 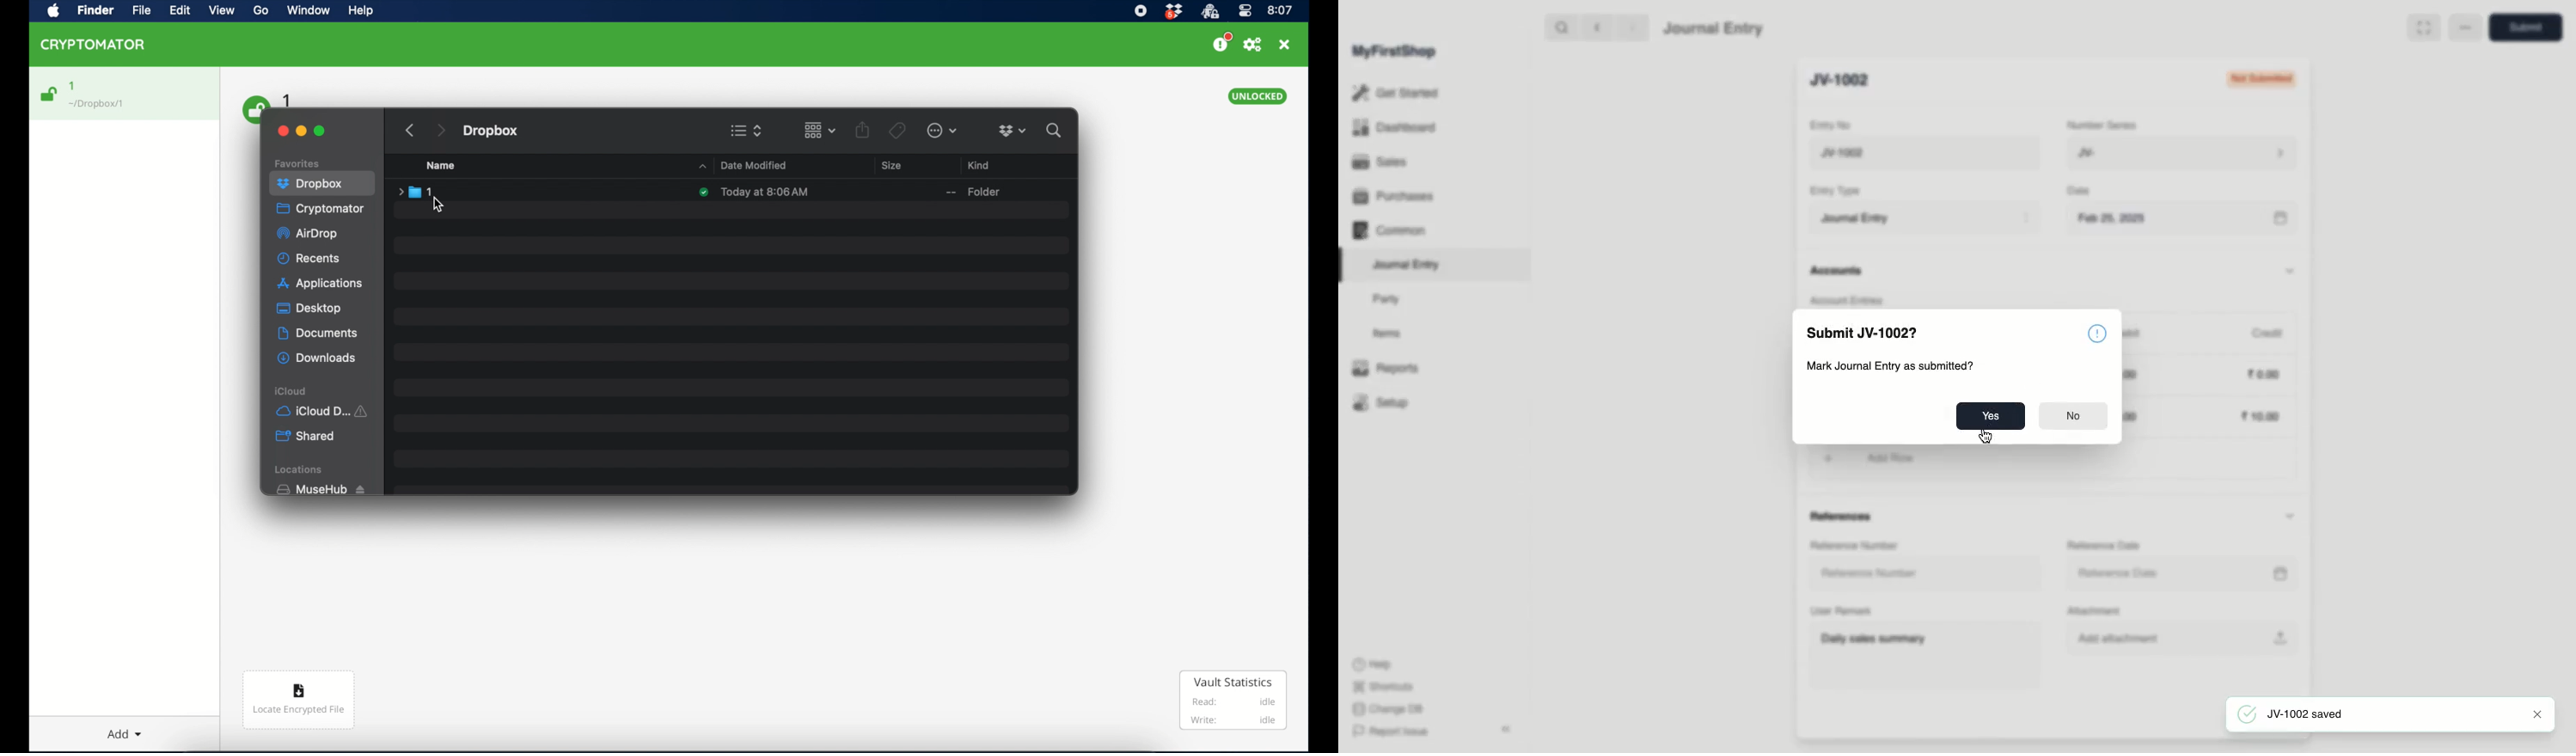 I want to click on Journal Entry, so click(x=1714, y=28).